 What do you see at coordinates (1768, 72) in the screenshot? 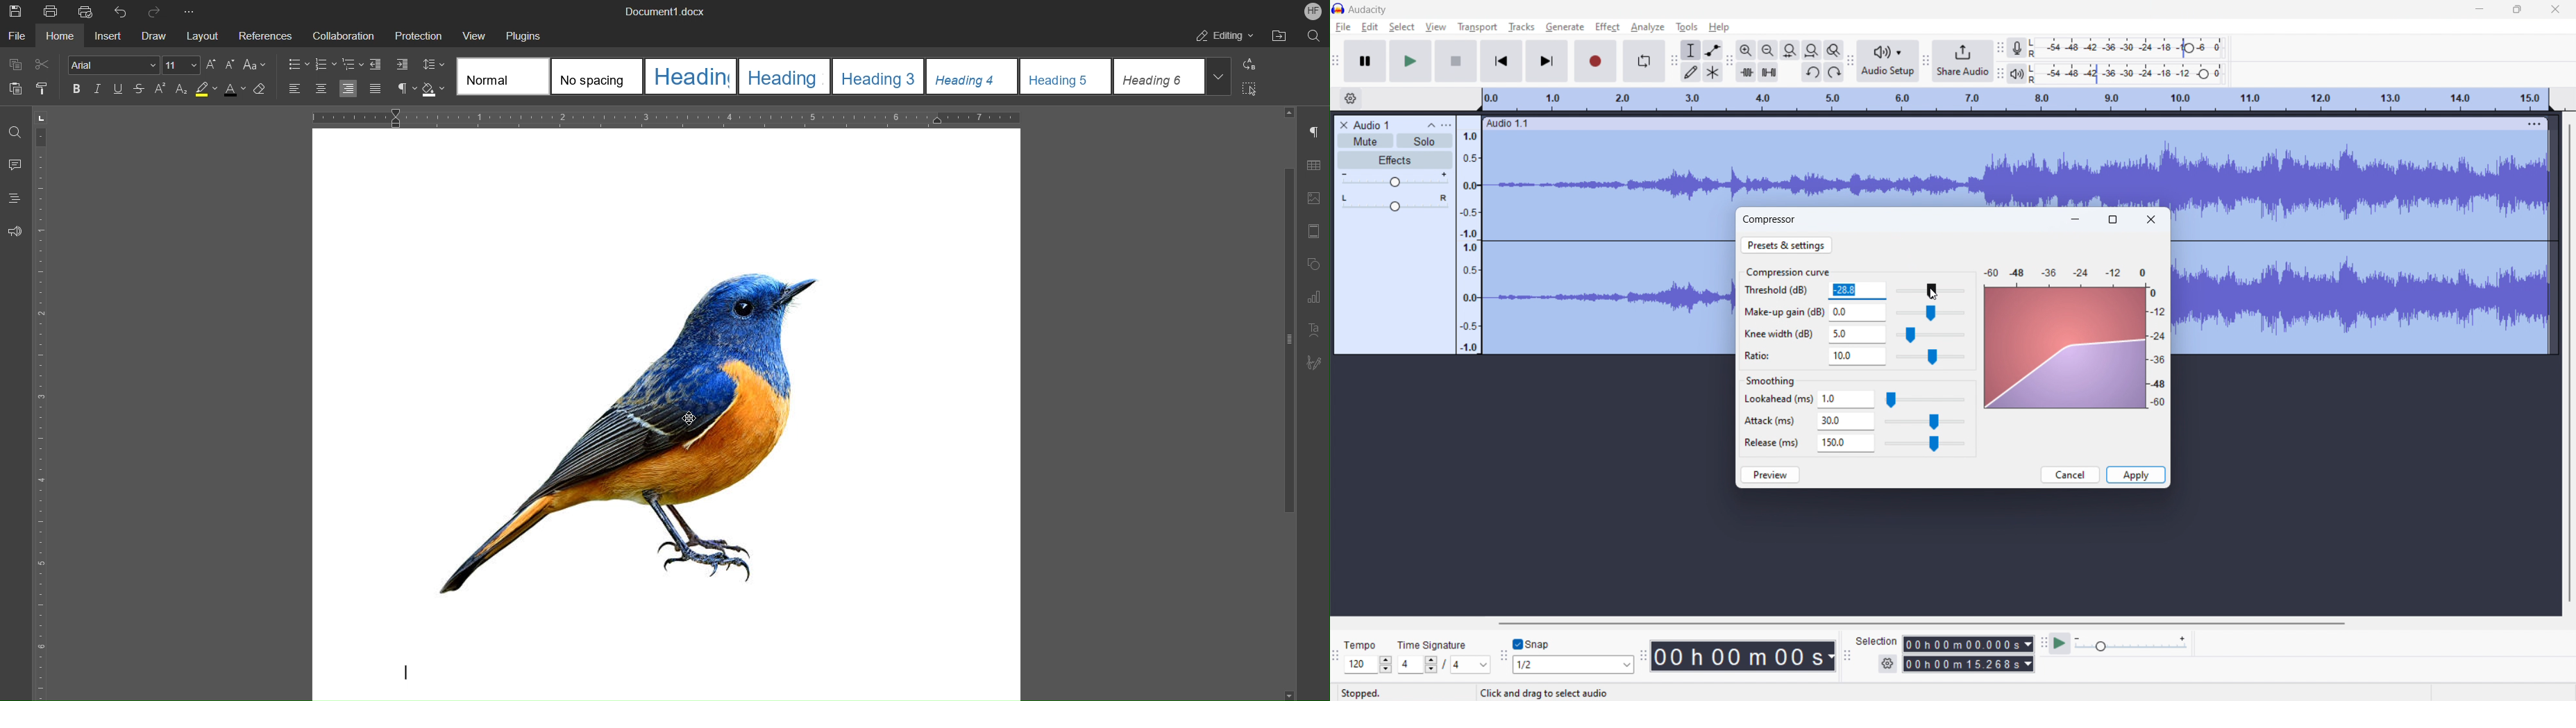
I see `silence audio selection` at bounding box center [1768, 72].